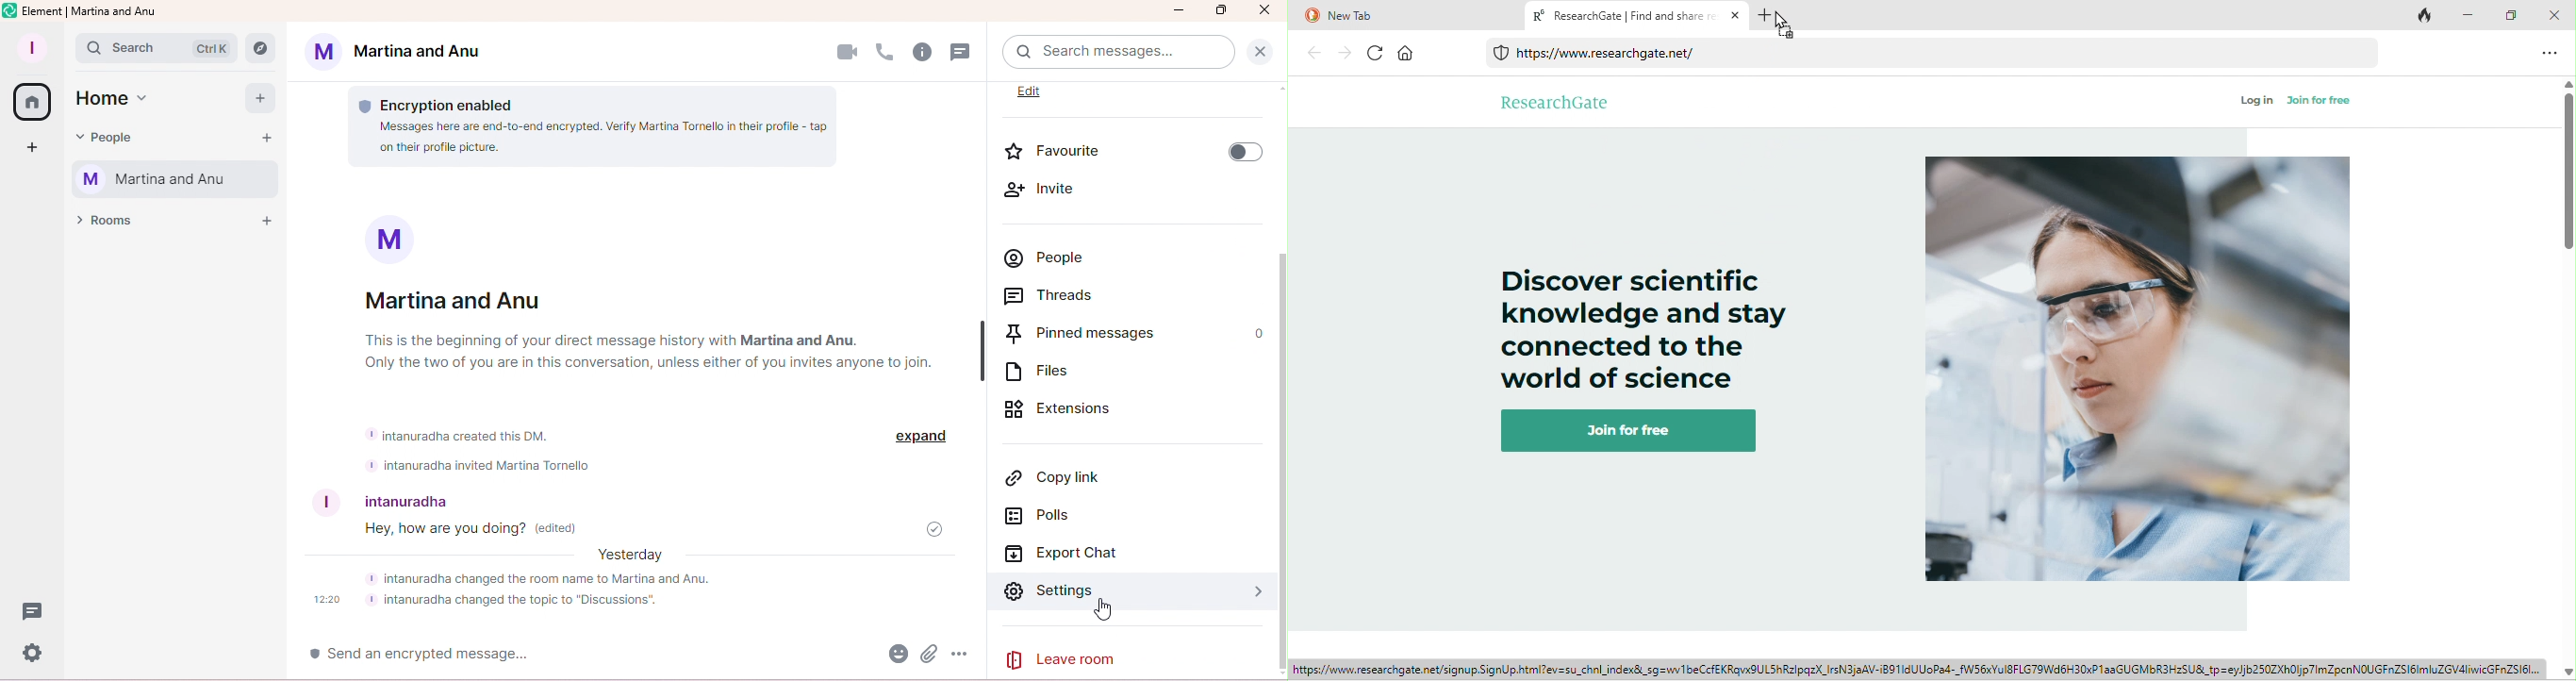 The width and height of the screenshot is (2576, 700). What do you see at coordinates (2468, 15) in the screenshot?
I see `minimize` at bounding box center [2468, 15].